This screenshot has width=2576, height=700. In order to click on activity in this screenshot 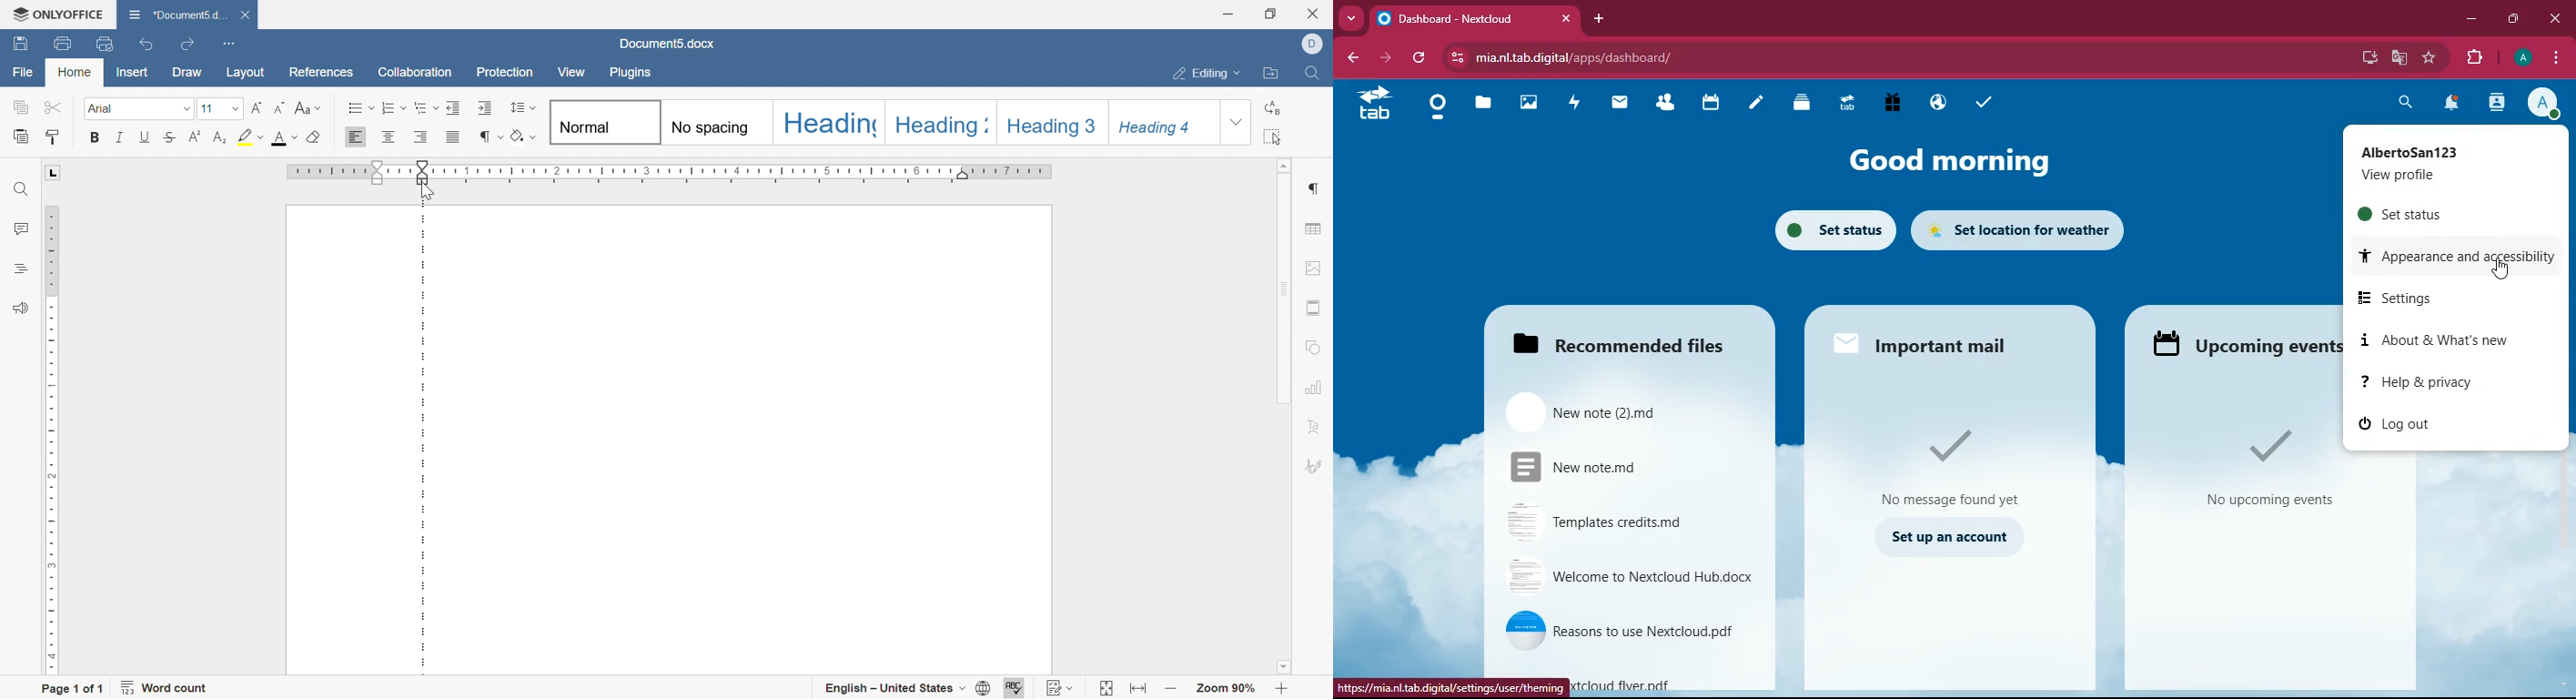, I will do `click(1570, 104)`.